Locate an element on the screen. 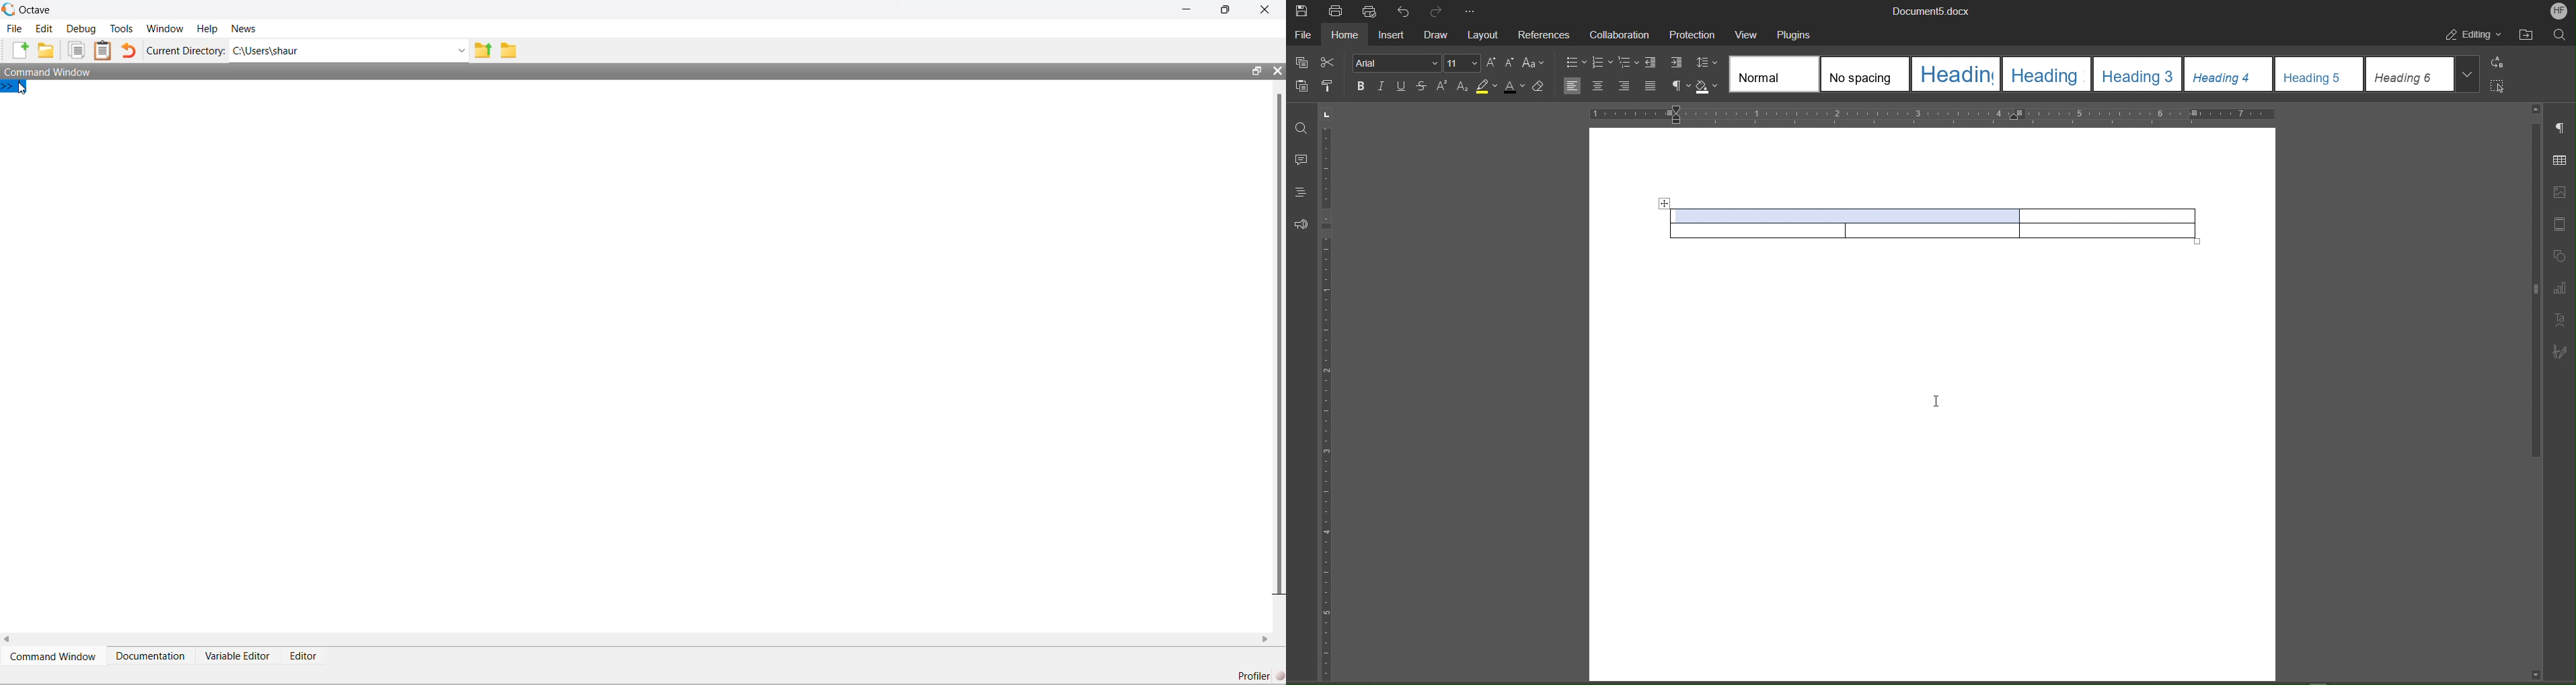 The width and height of the screenshot is (2576, 700). Shadow is located at coordinates (1709, 87).